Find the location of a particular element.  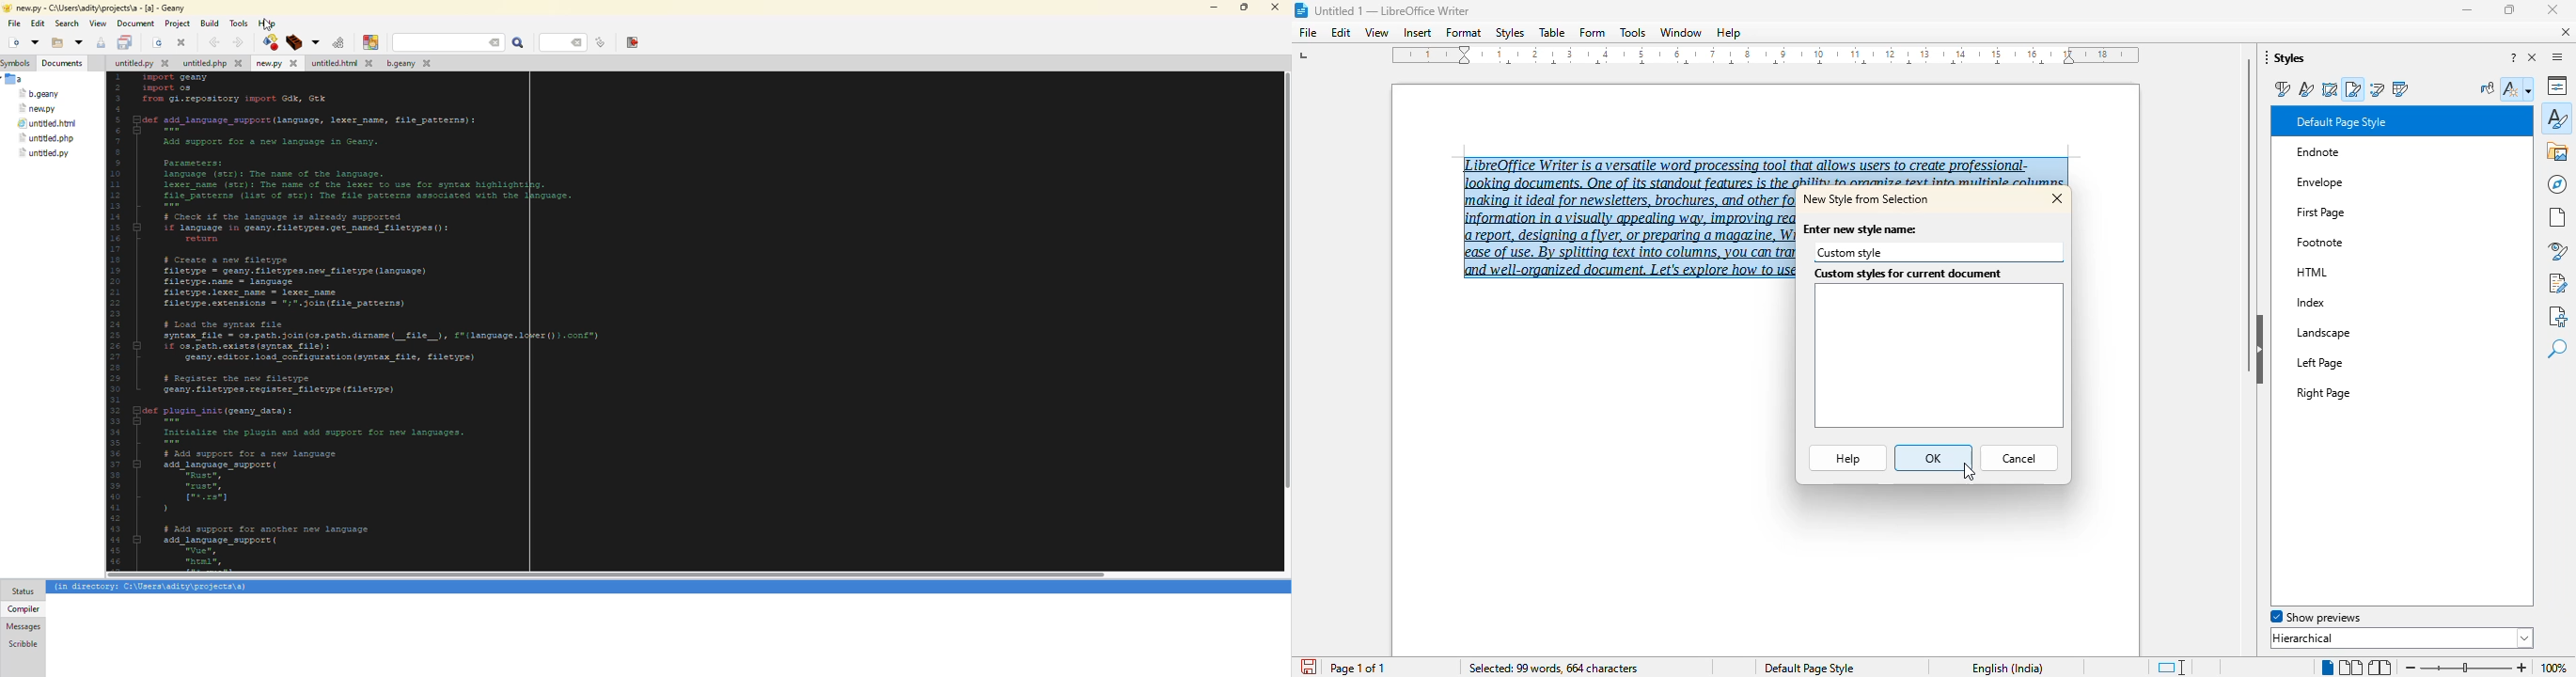

show previews is located at coordinates (2314, 617).